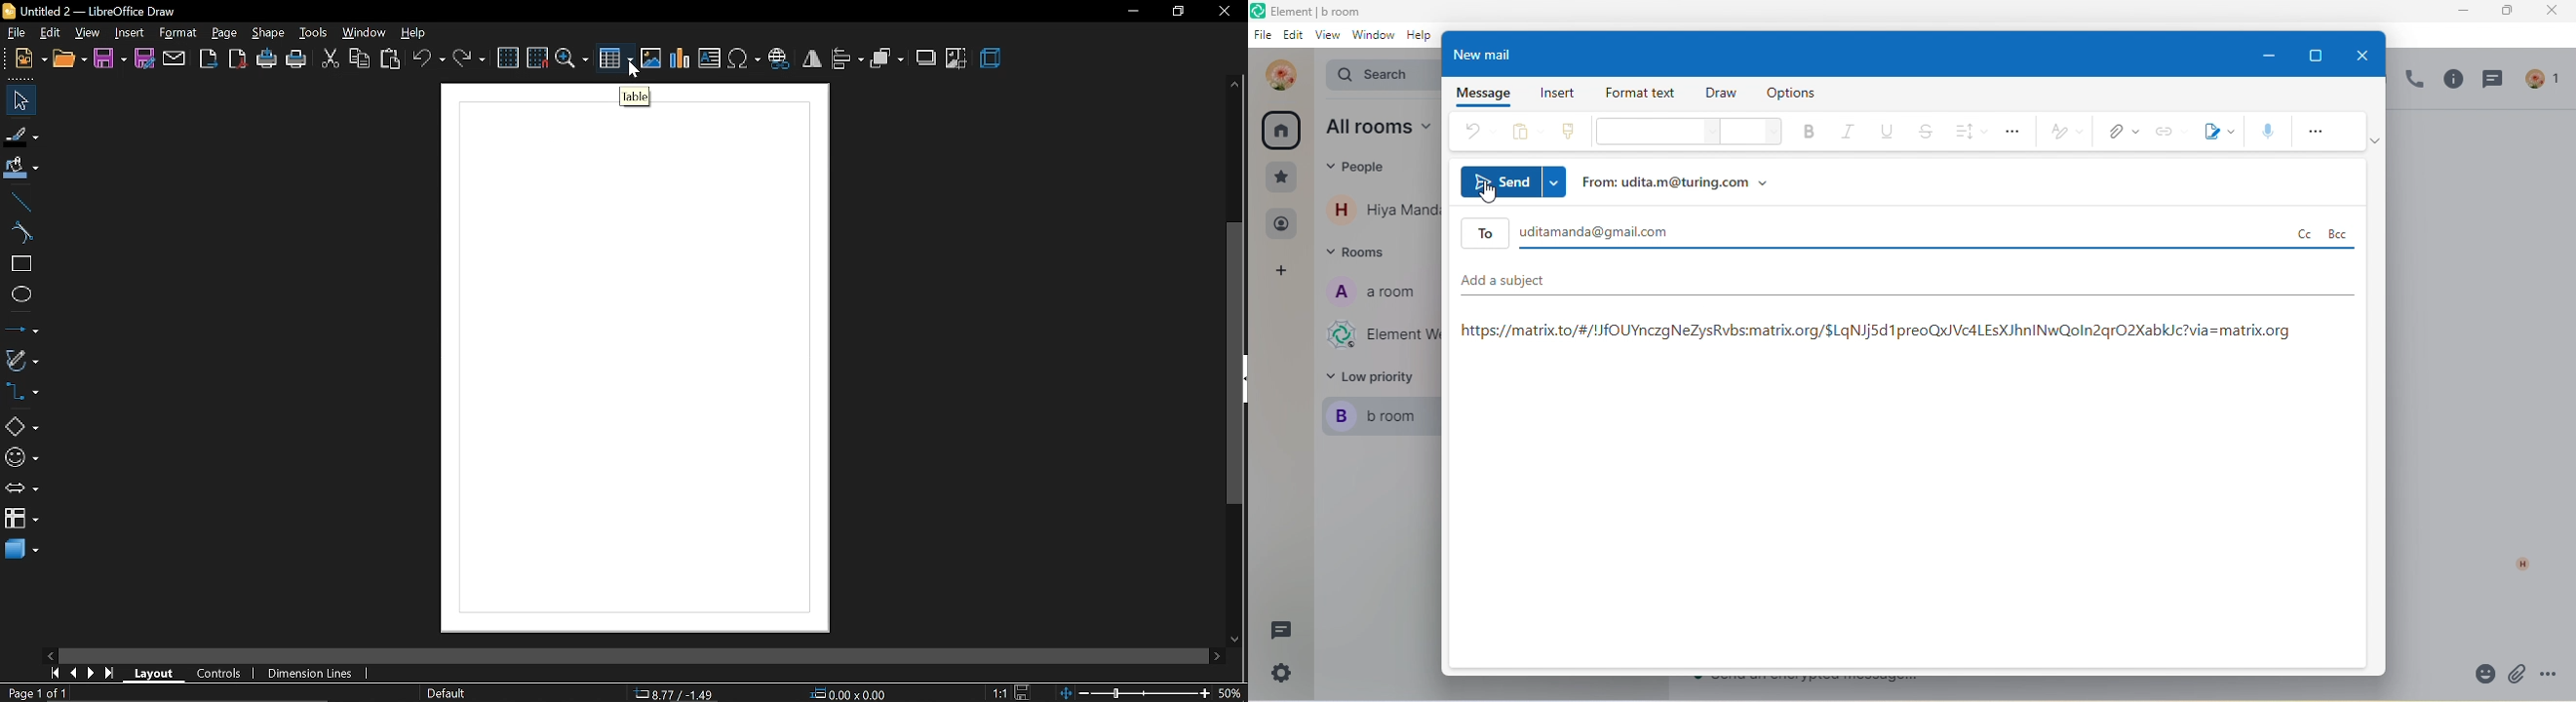 The width and height of the screenshot is (2576, 728). Describe the element at coordinates (57, 673) in the screenshot. I see `go to first page` at that location.